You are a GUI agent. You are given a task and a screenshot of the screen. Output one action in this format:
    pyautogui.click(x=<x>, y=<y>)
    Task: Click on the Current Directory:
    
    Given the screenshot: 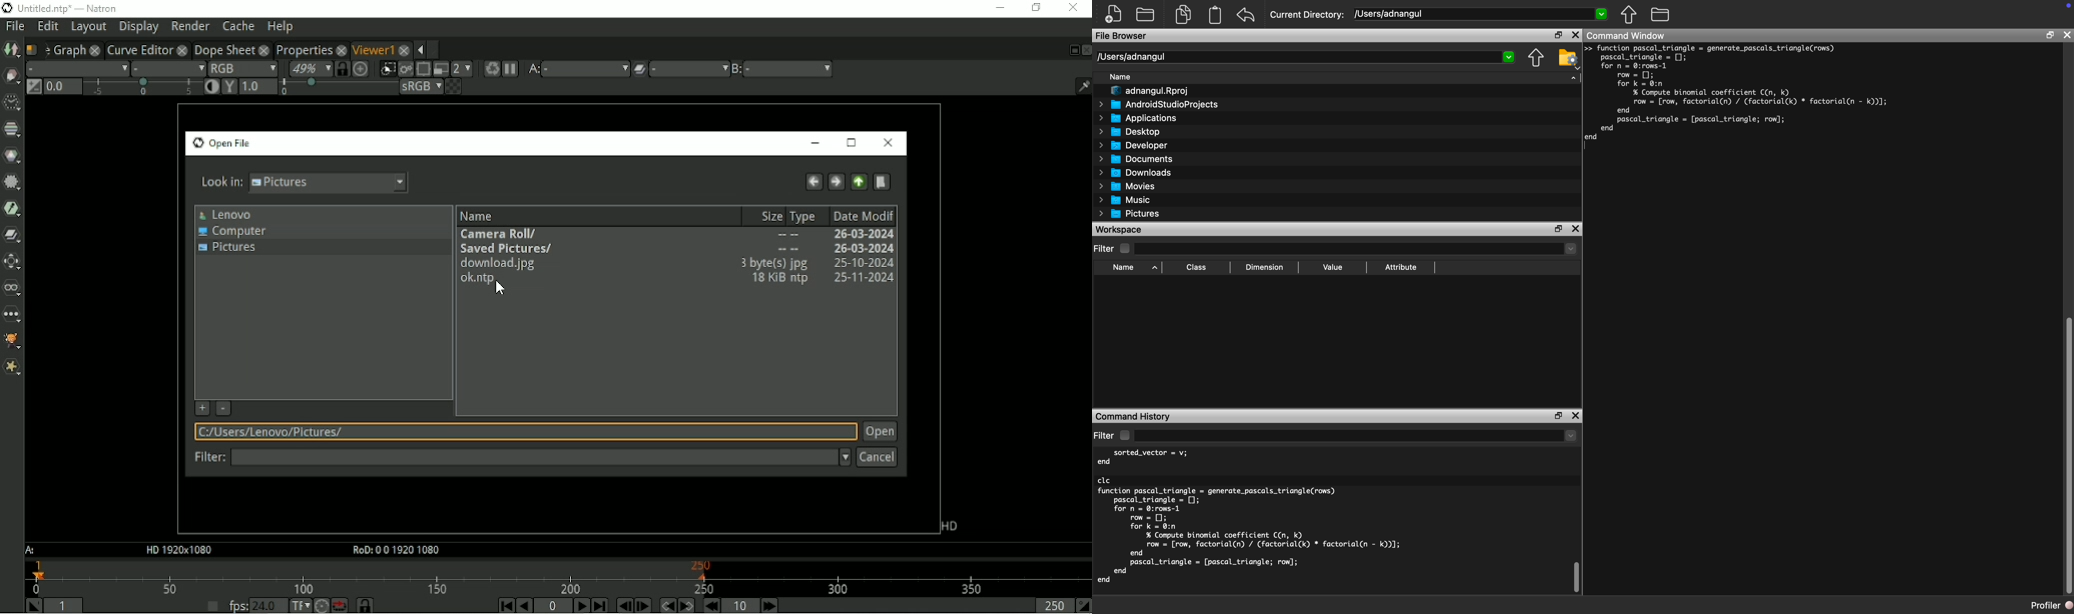 What is the action you would take?
    pyautogui.click(x=1308, y=15)
    